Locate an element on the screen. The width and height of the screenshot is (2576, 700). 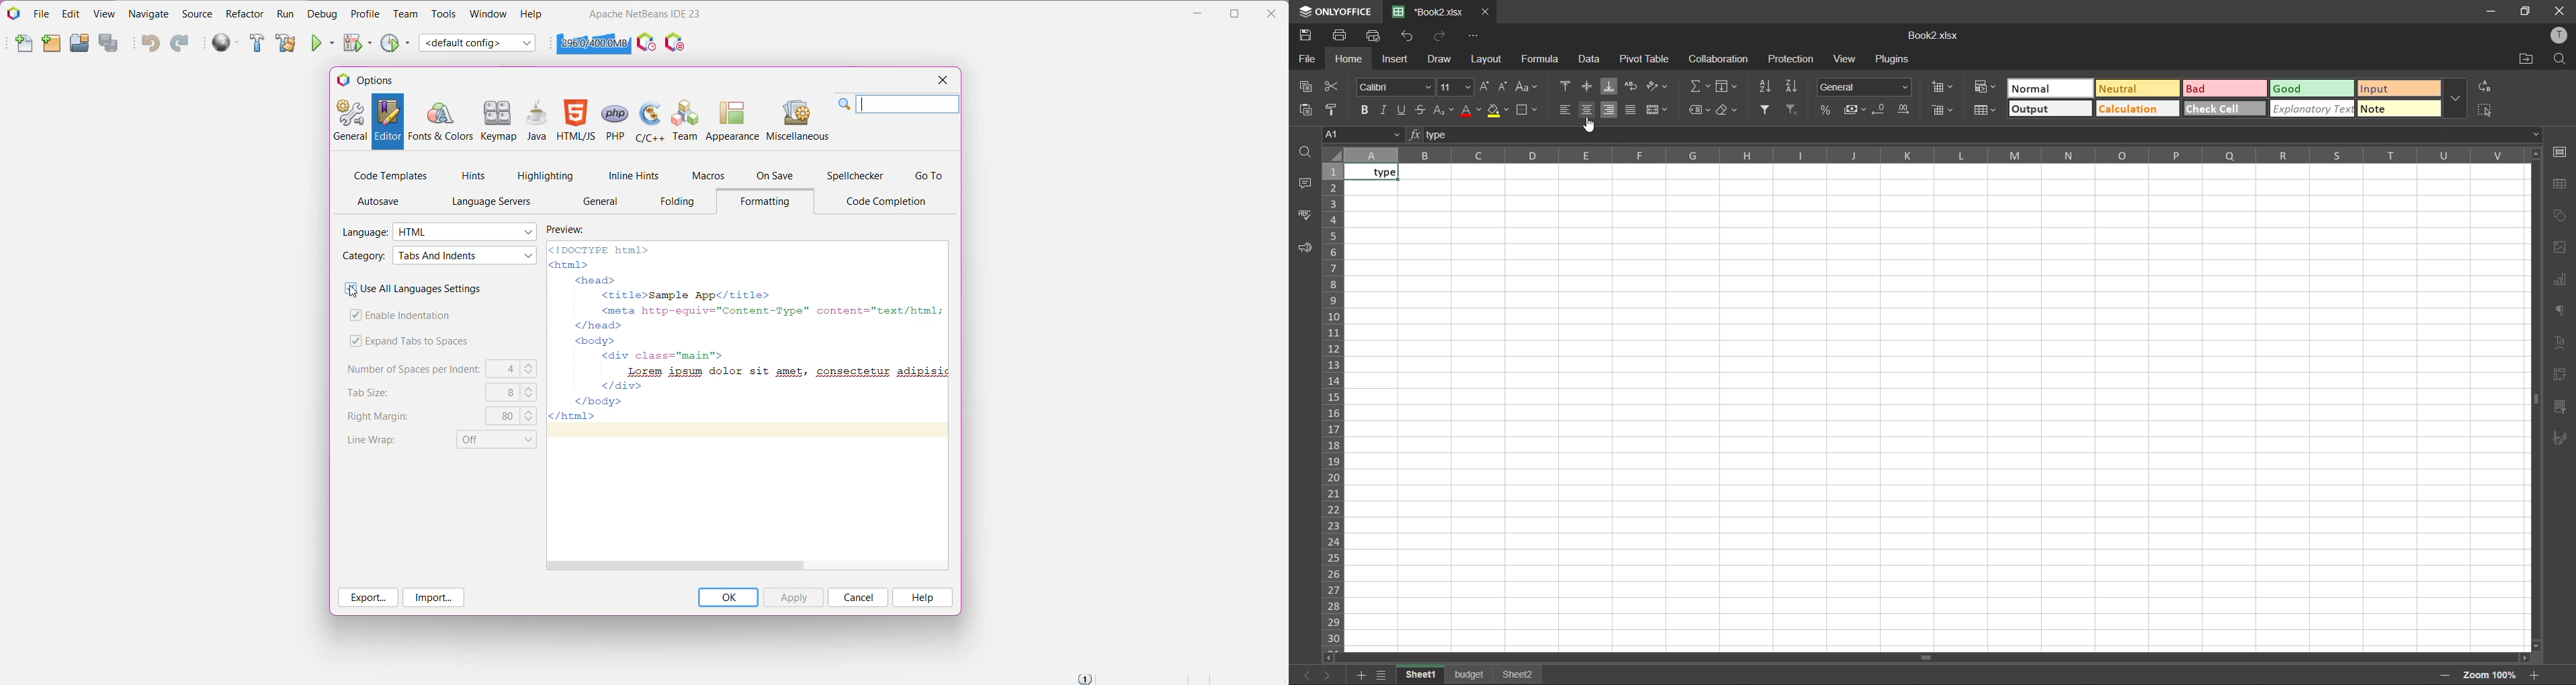
Highlighting is located at coordinates (546, 175).